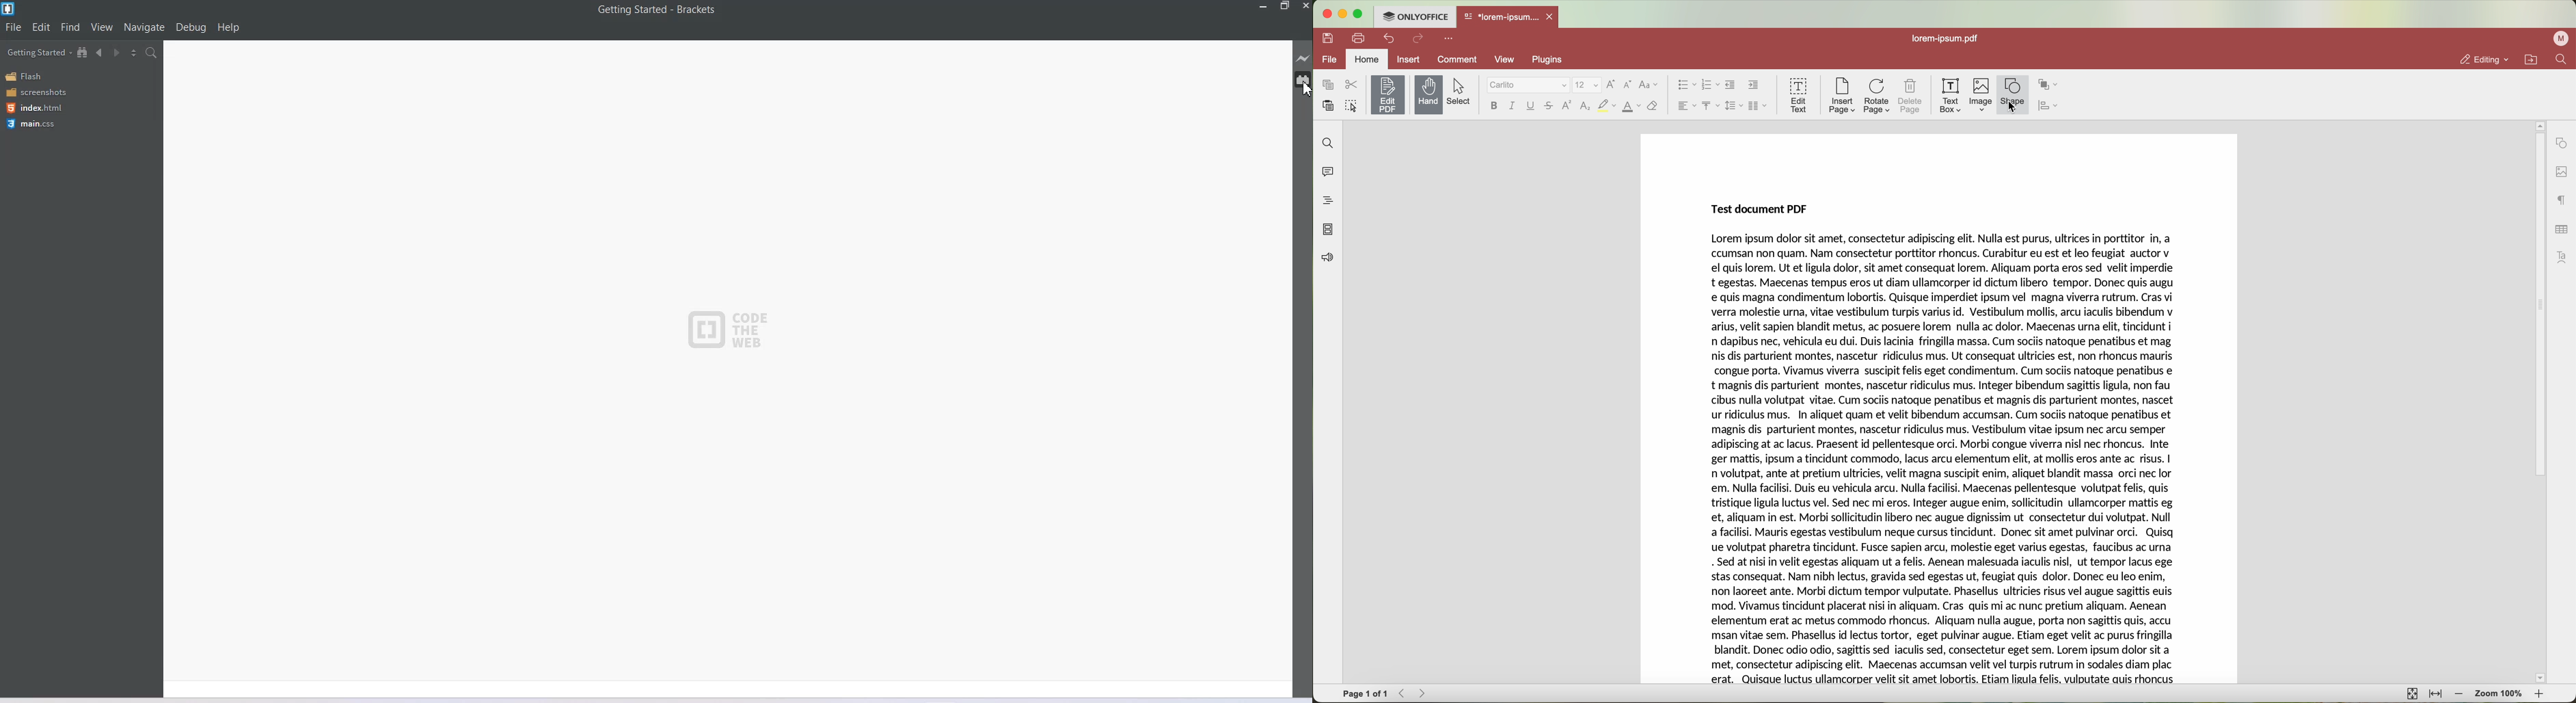 This screenshot has height=728, width=2576. What do you see at coordinates (1329, 37) in the screenshot?
I see `save` at bounding box center [1329, 37].